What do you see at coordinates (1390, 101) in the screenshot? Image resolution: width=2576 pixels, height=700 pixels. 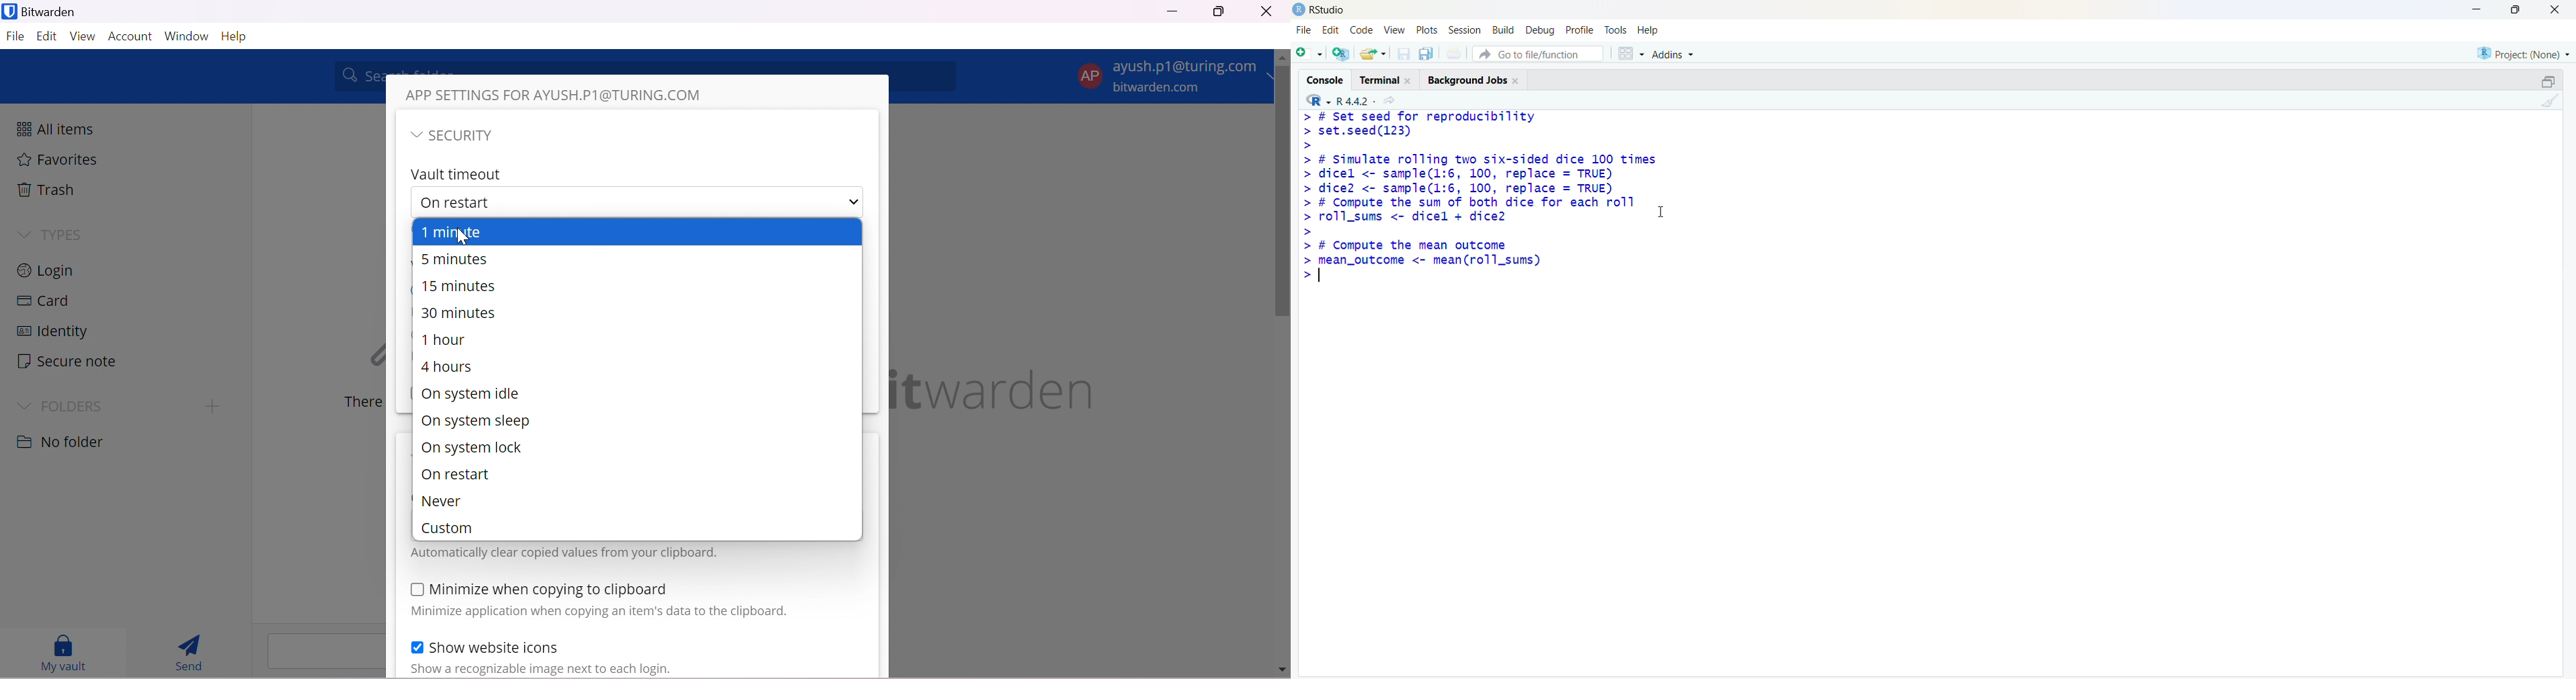 I see `share icon ` at bounding box center [1390, 101].